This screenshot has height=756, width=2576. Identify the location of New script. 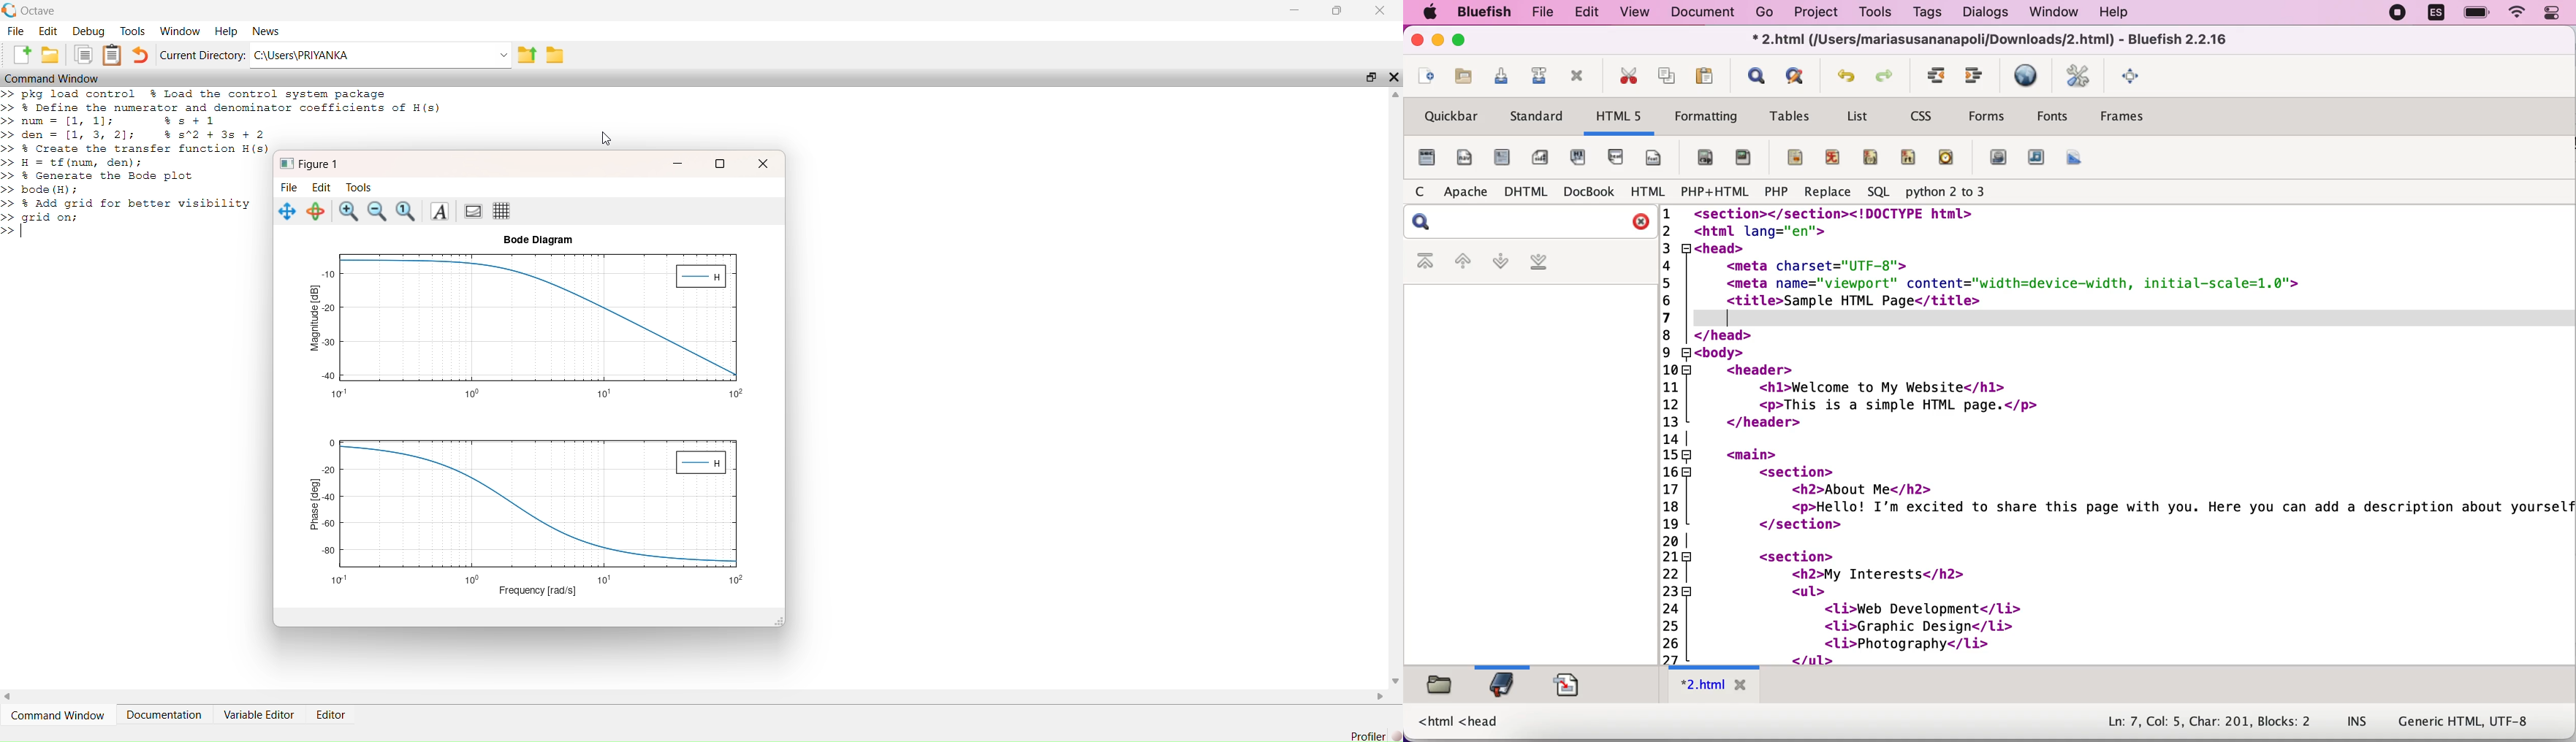
(20, 55).